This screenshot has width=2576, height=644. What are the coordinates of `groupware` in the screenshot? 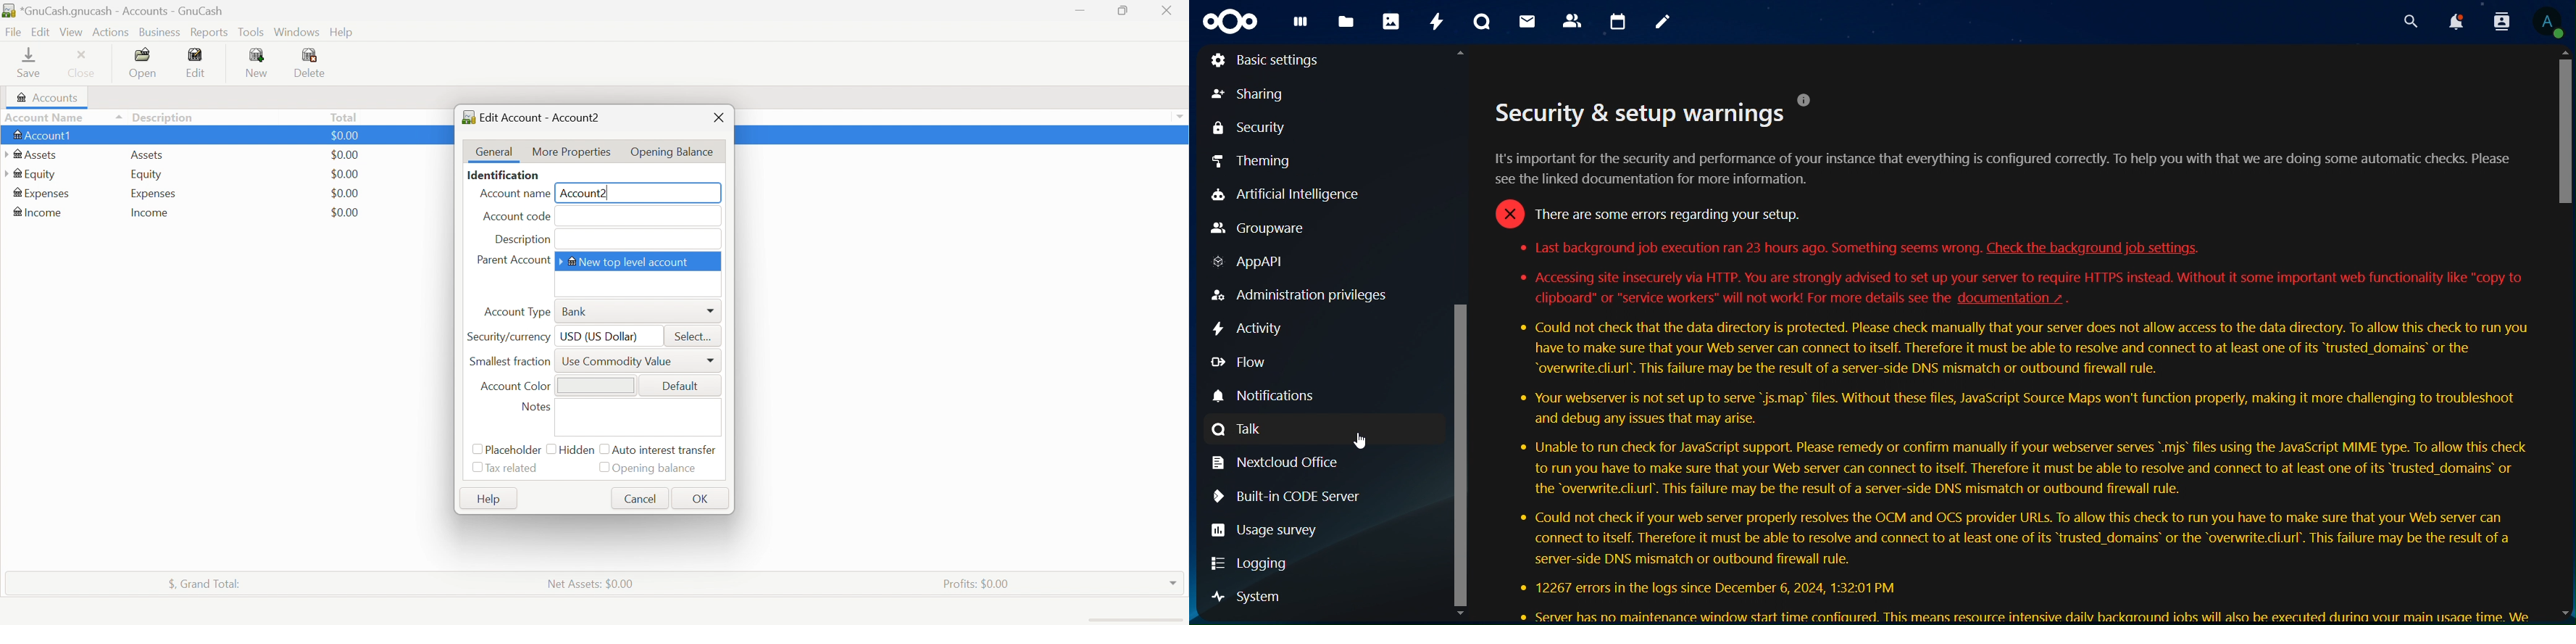 It's located at (1259, 228).